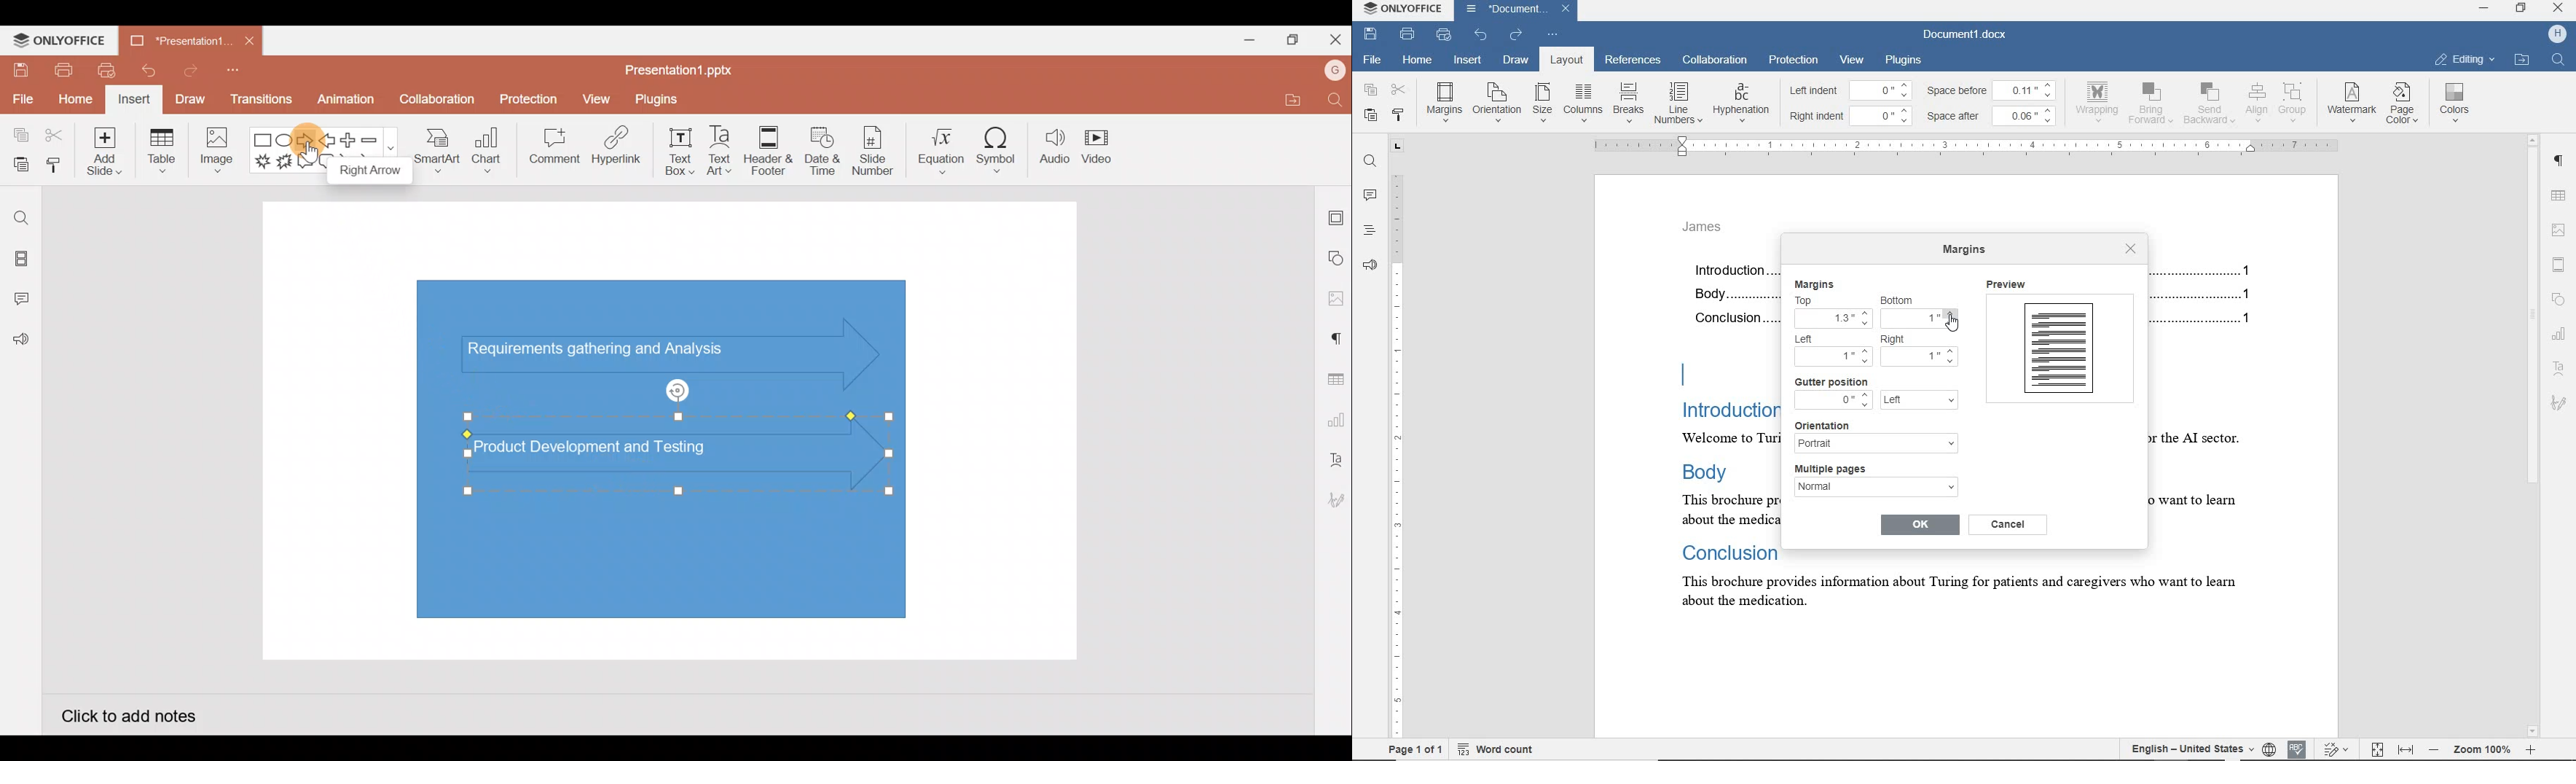 The height and width of the screenshot is (784, 2576). I want to click on Slide settings, so click(1337, 215).